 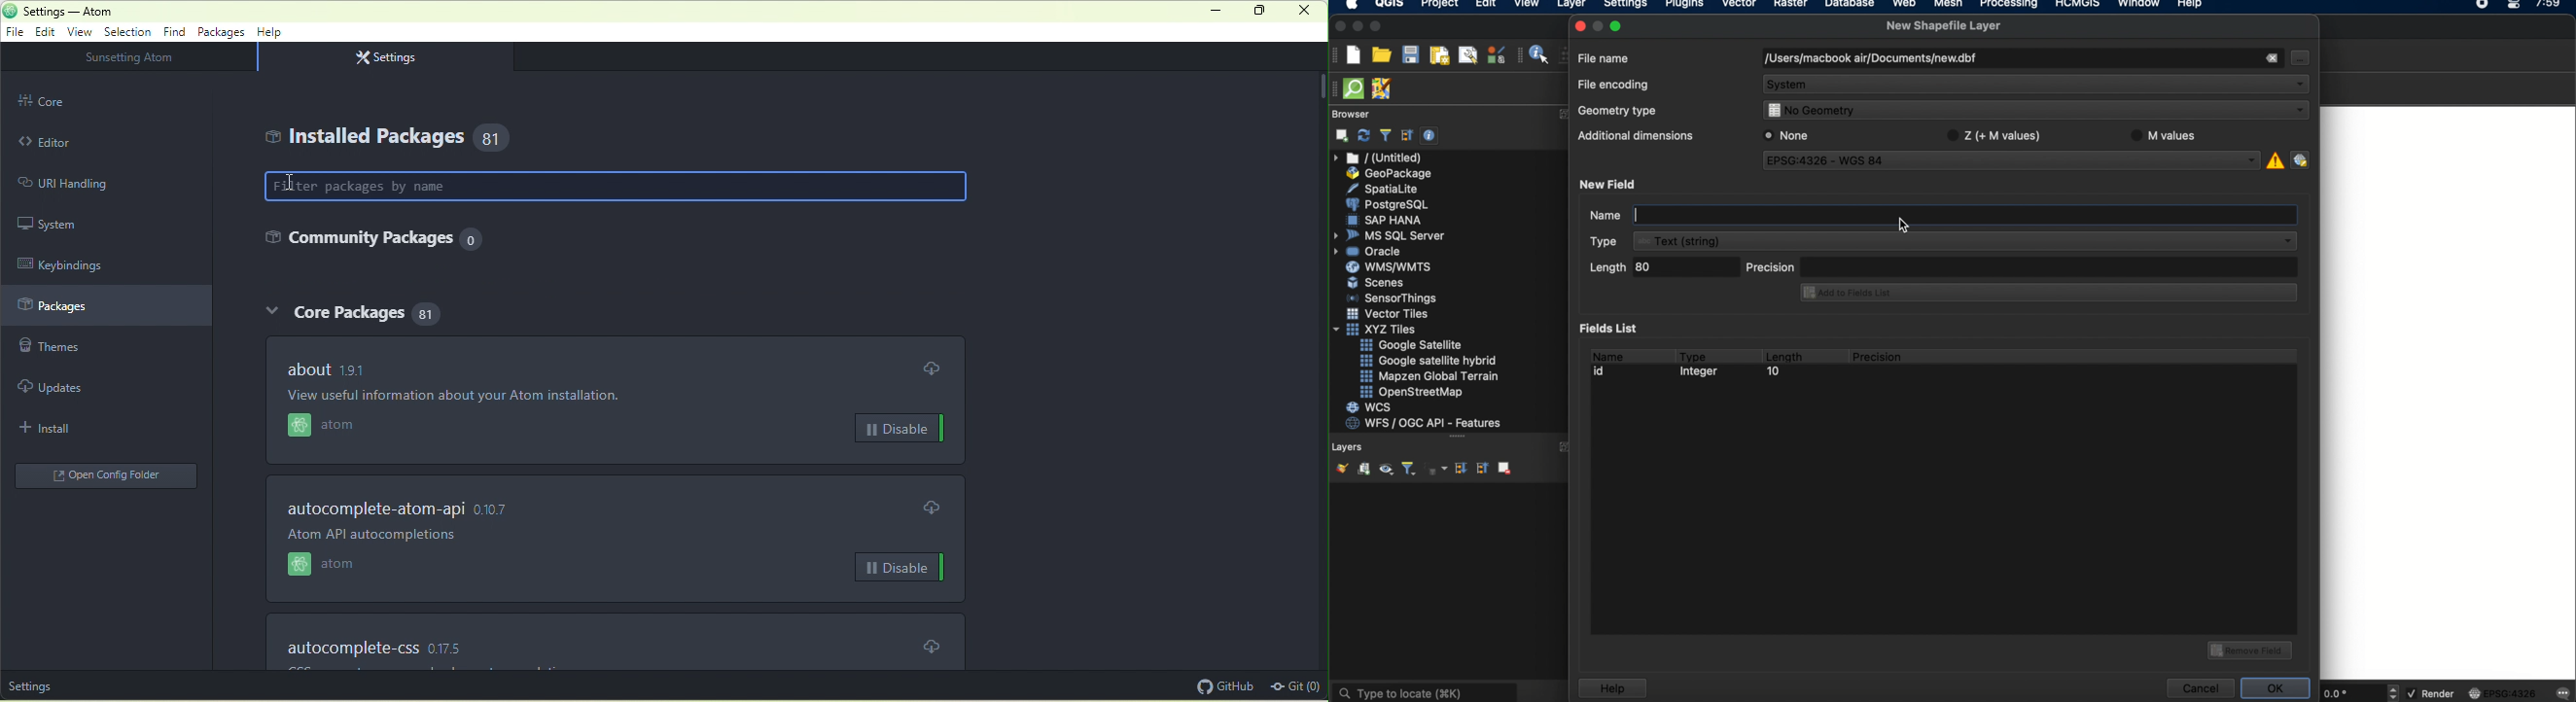 What do you see at coordinates (1430, 136) in the screenshot?
I see `enable/disable properties widget` at bounding box center [1430, 136].